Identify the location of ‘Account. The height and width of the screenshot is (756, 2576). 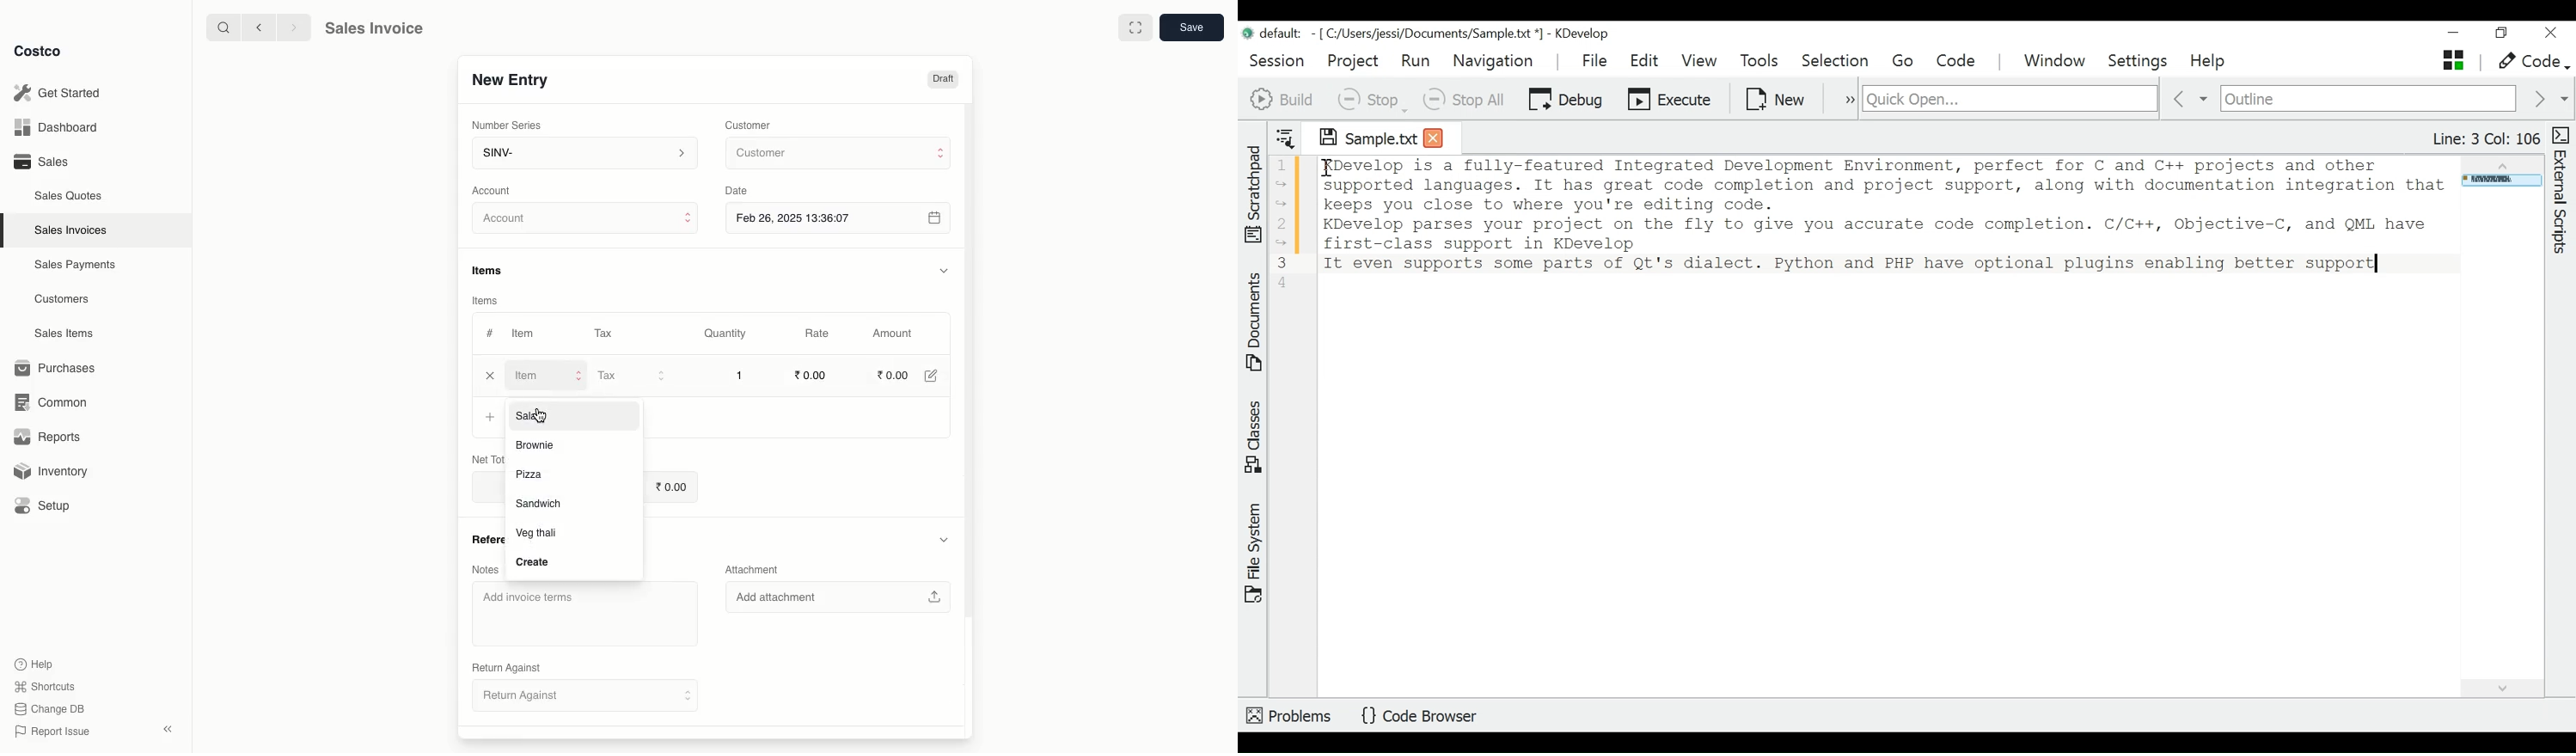
(495, 190).